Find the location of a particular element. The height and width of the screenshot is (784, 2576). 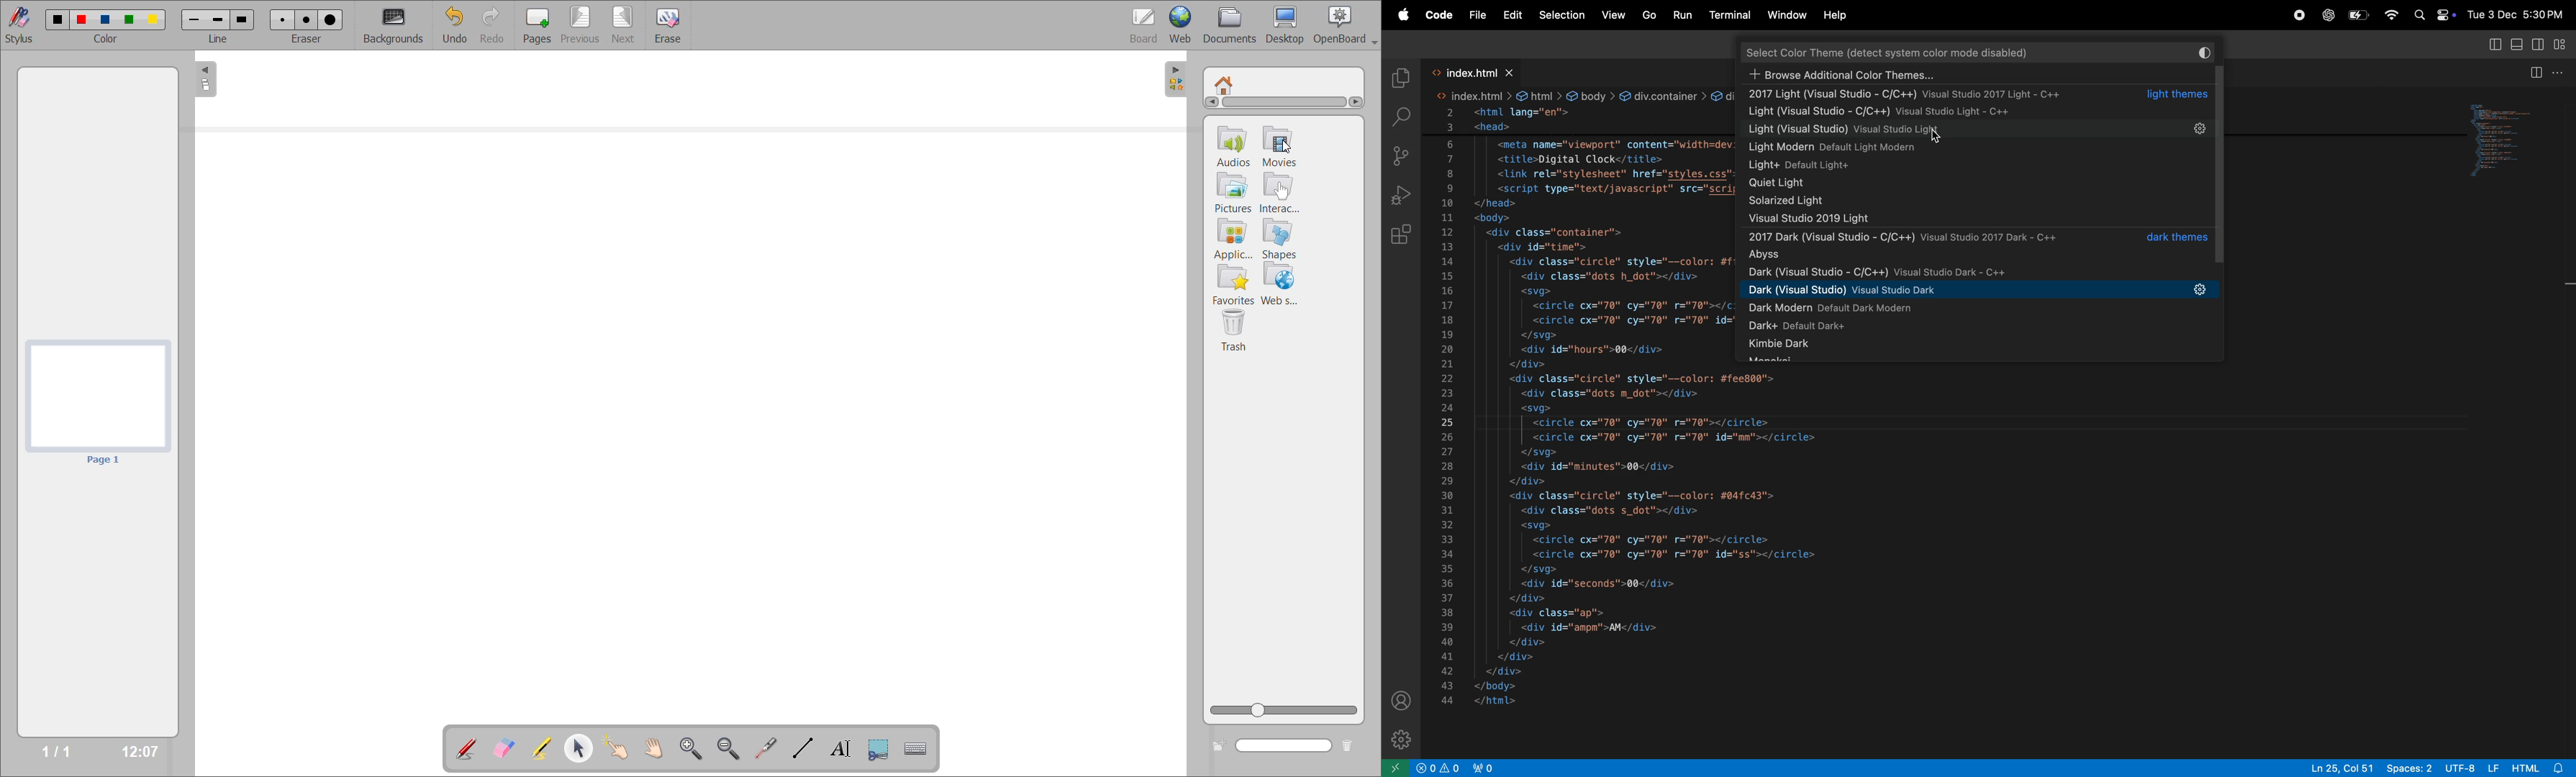

Scroll bar is located at coordinates (2568, 298).